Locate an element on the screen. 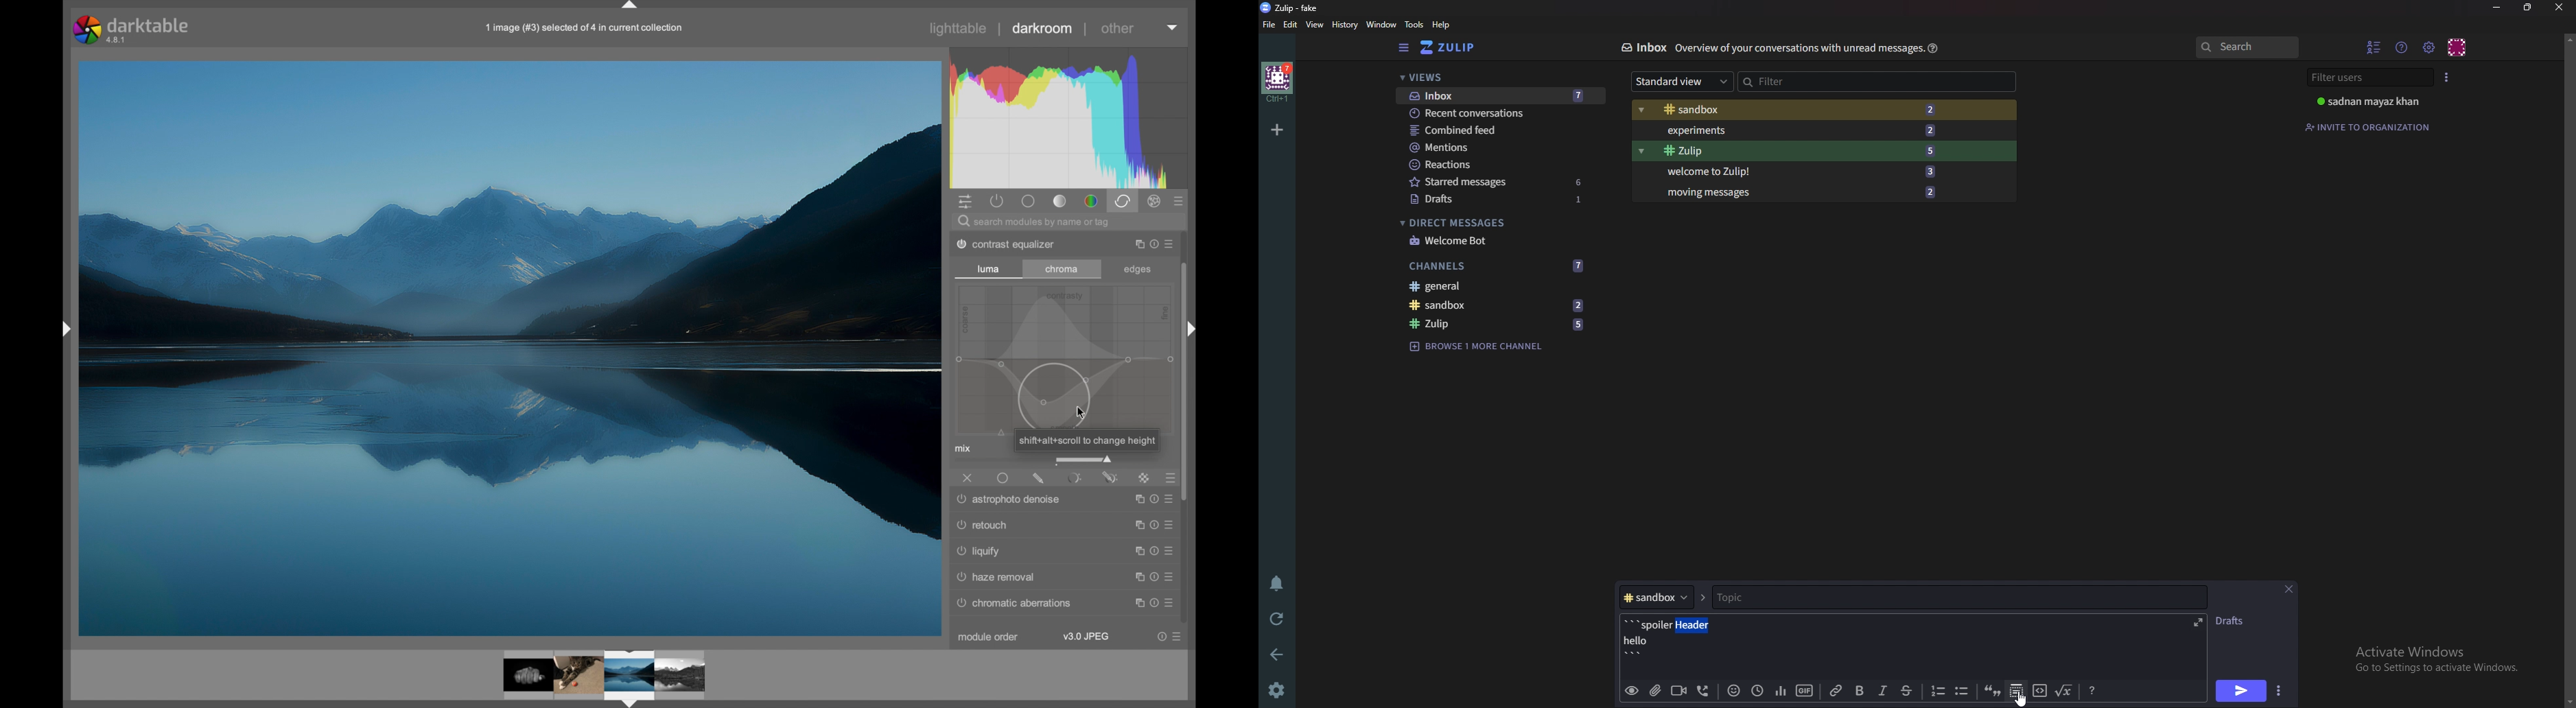  Preview is located at coordinates (1632, 690).